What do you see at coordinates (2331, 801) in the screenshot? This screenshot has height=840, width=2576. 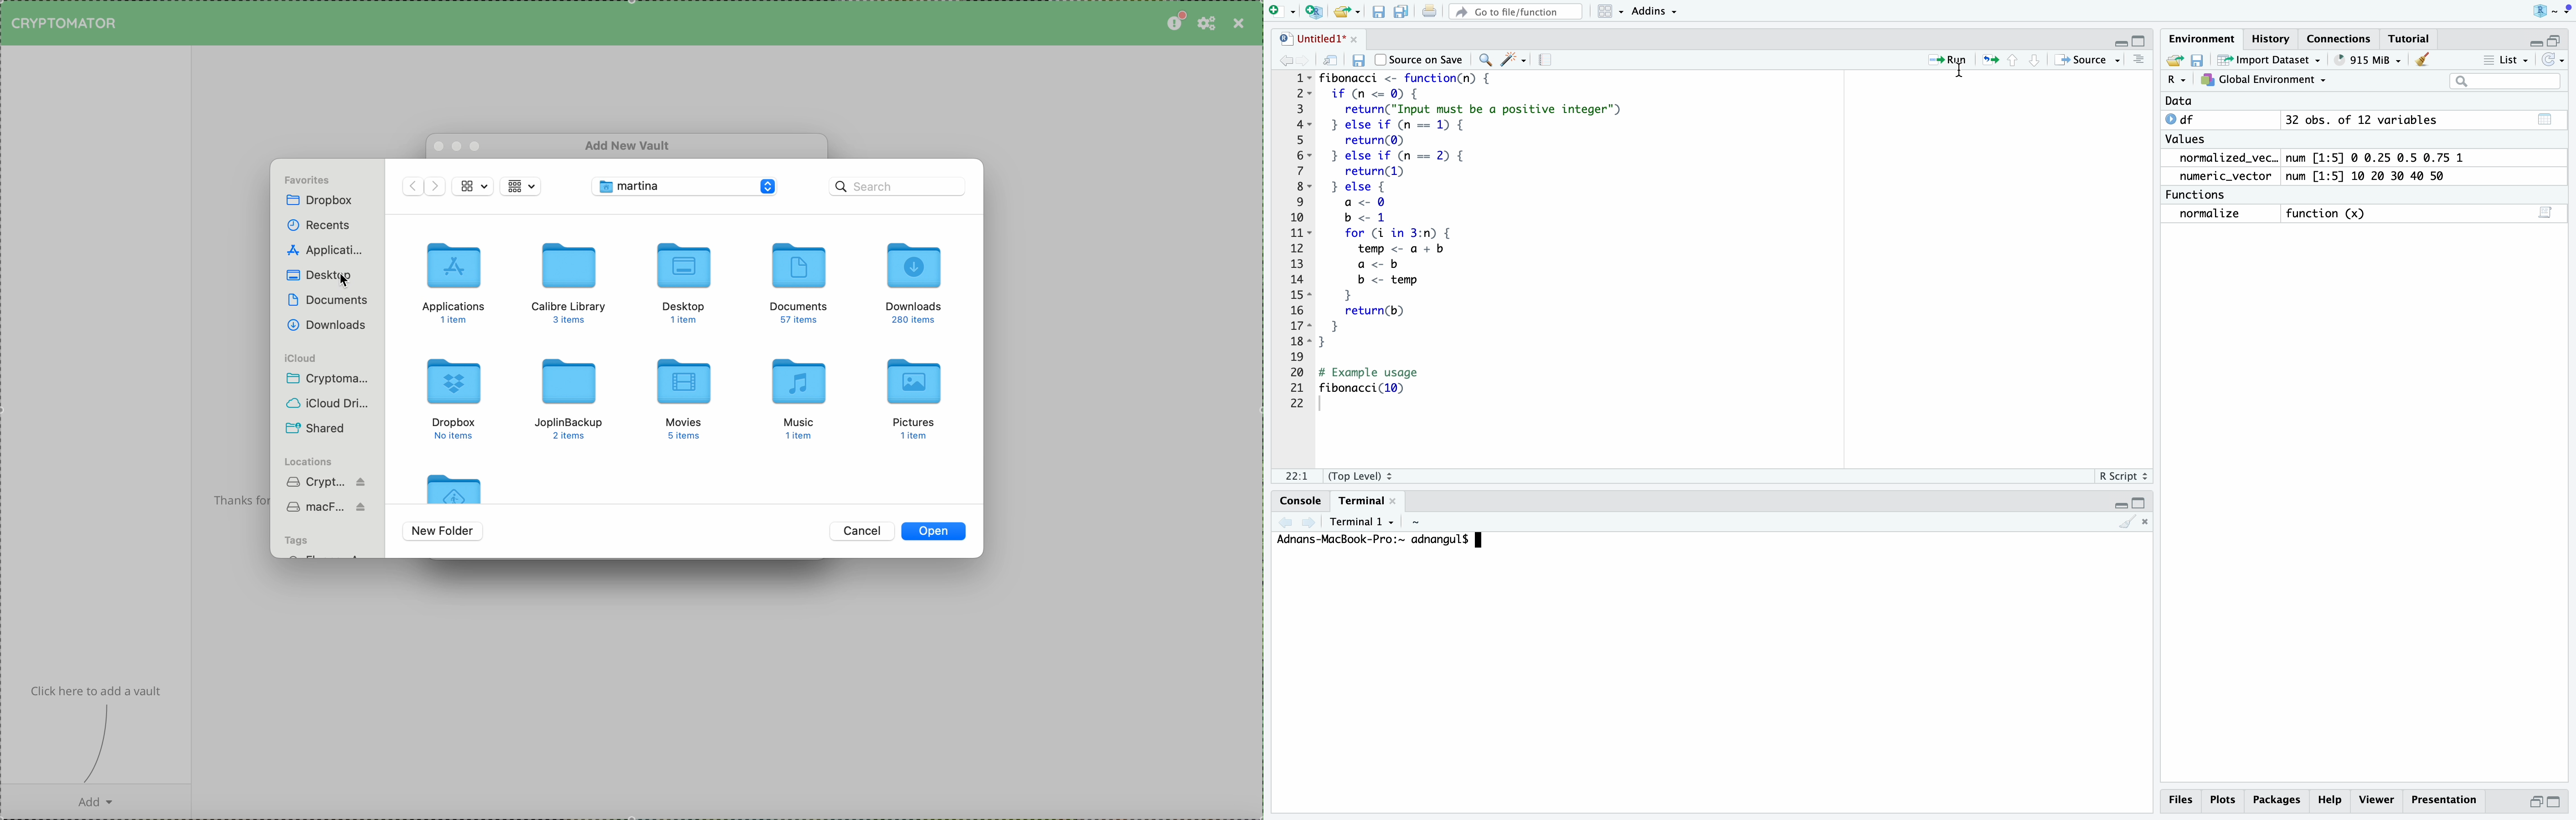 I see `help` at bounding box center [2331, 801].